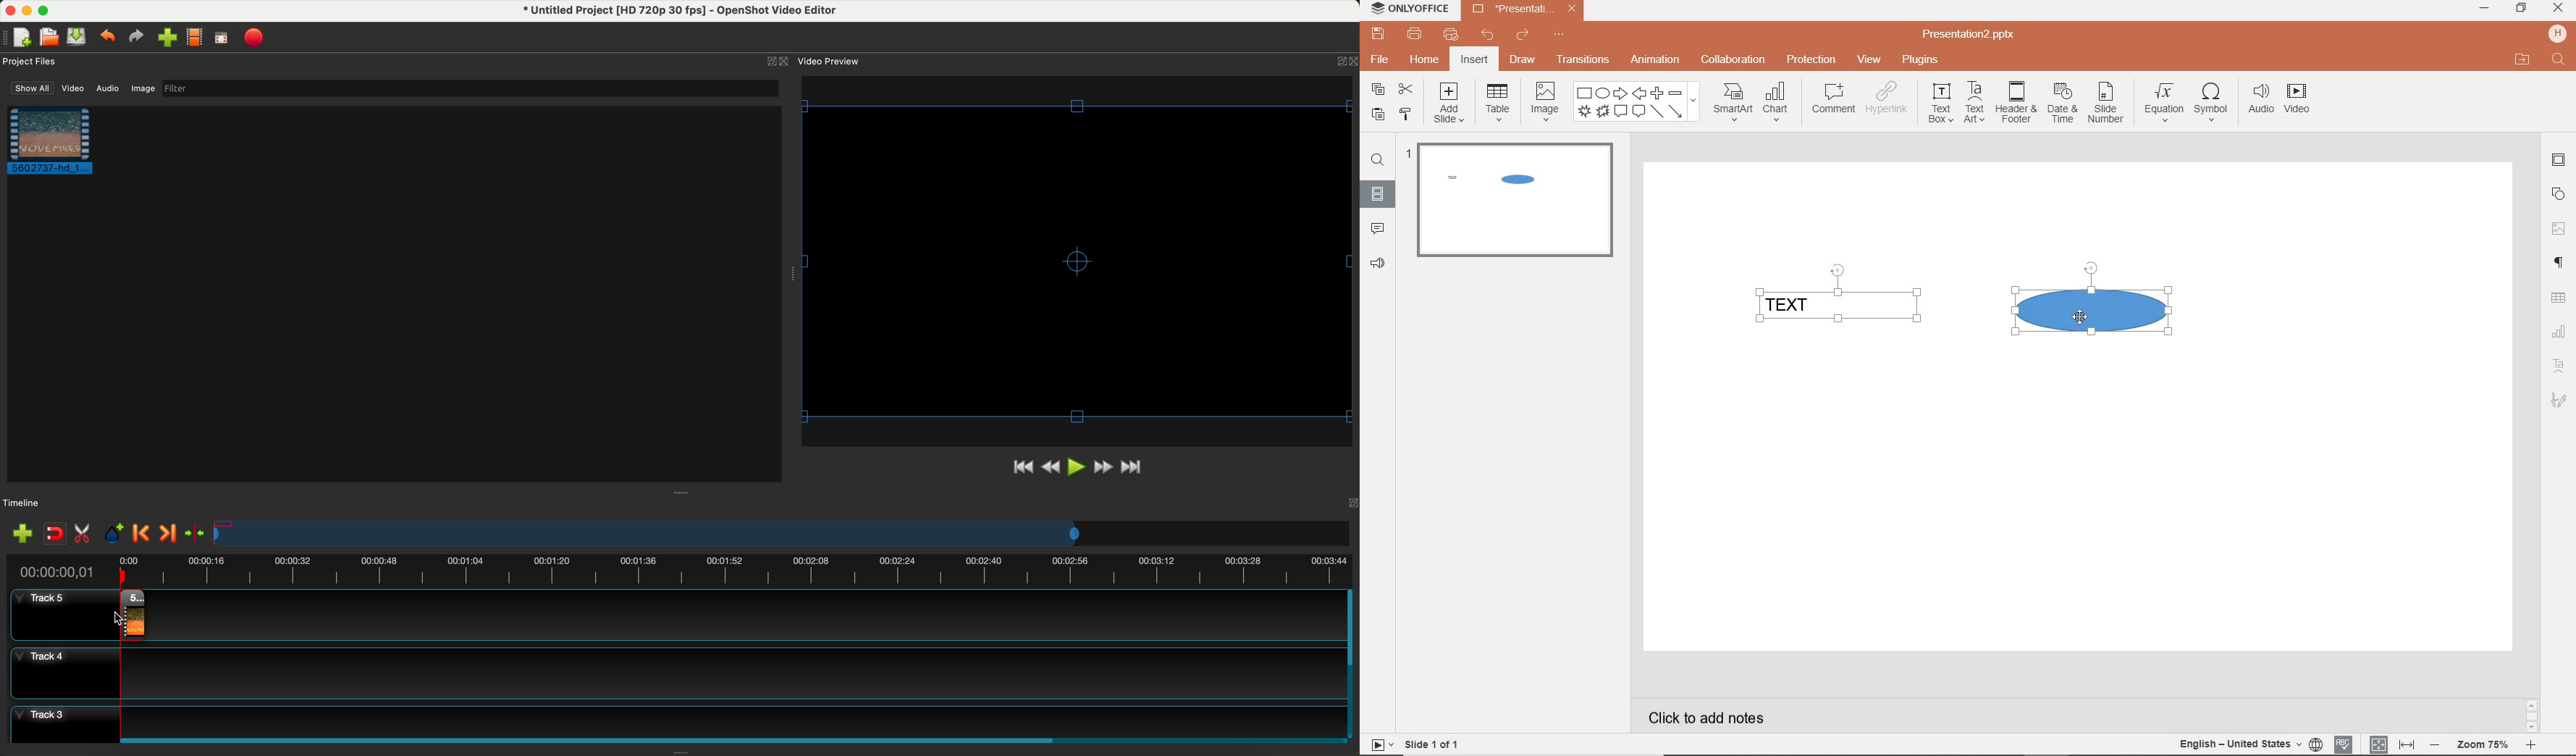 The width and height of the screenshot is (2576, 756). Describe the element at coordinates (1376, 225) in the screenshot. I see `COMMENTS` at that location.